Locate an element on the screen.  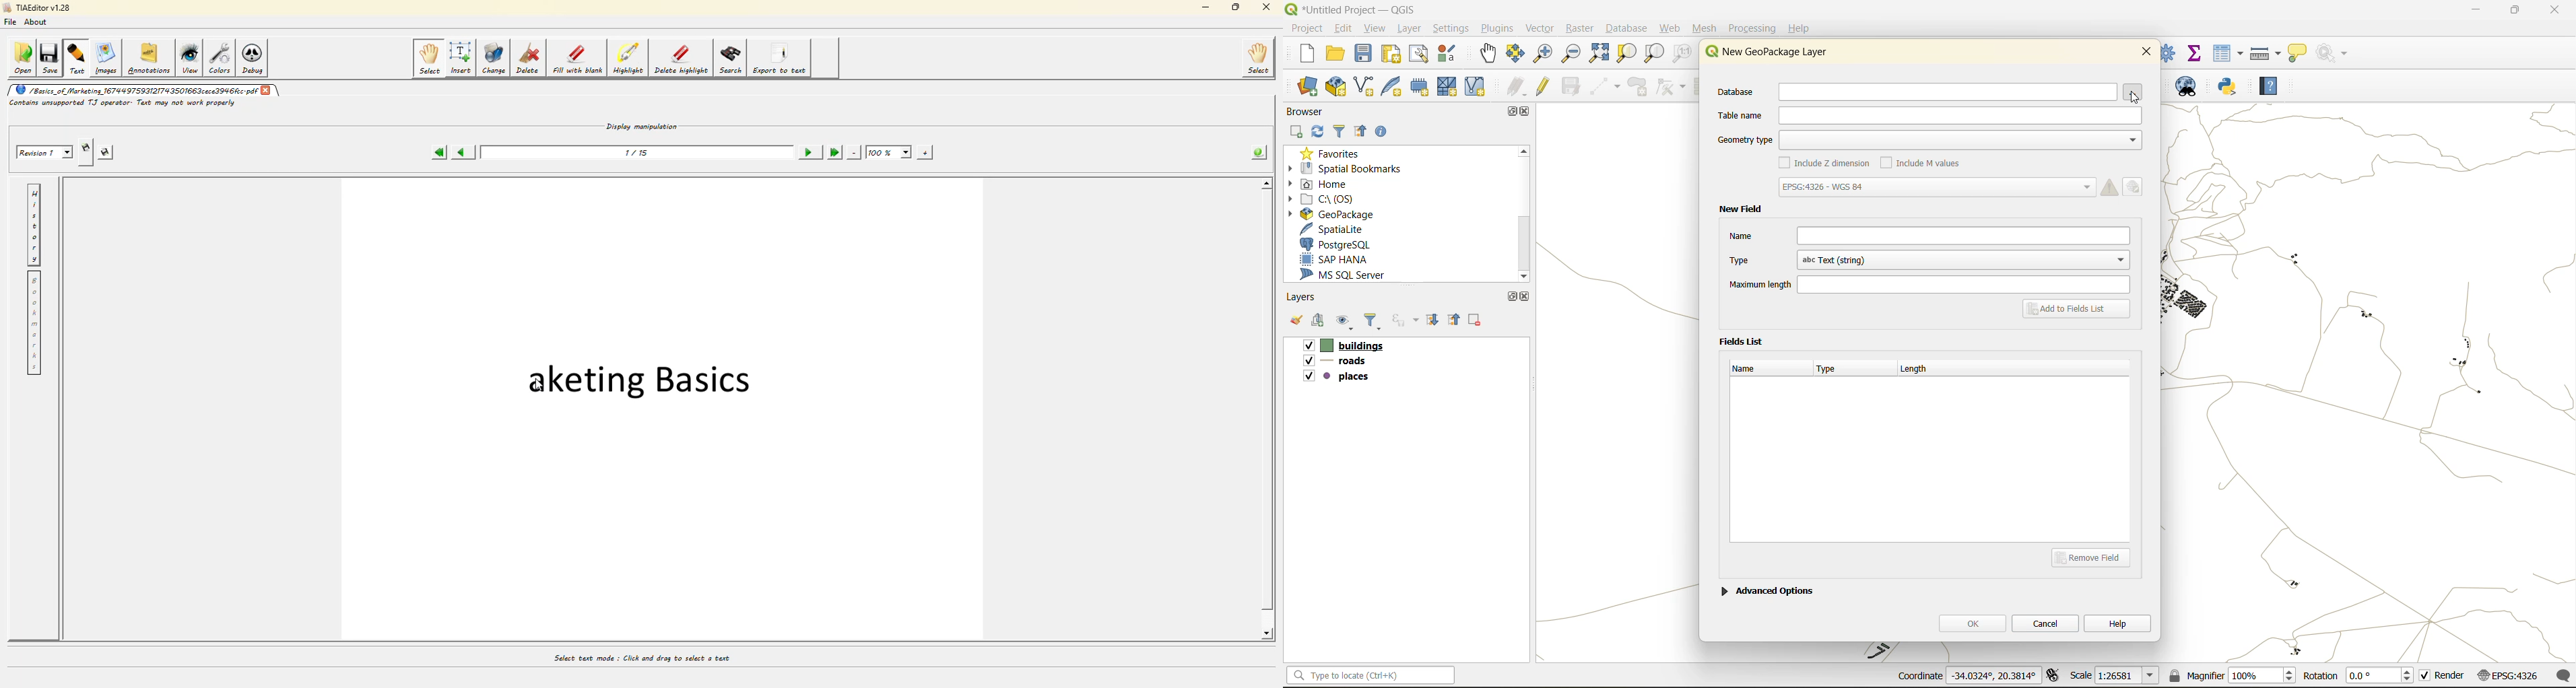
c\:os is located at coordinates (1333, 198).